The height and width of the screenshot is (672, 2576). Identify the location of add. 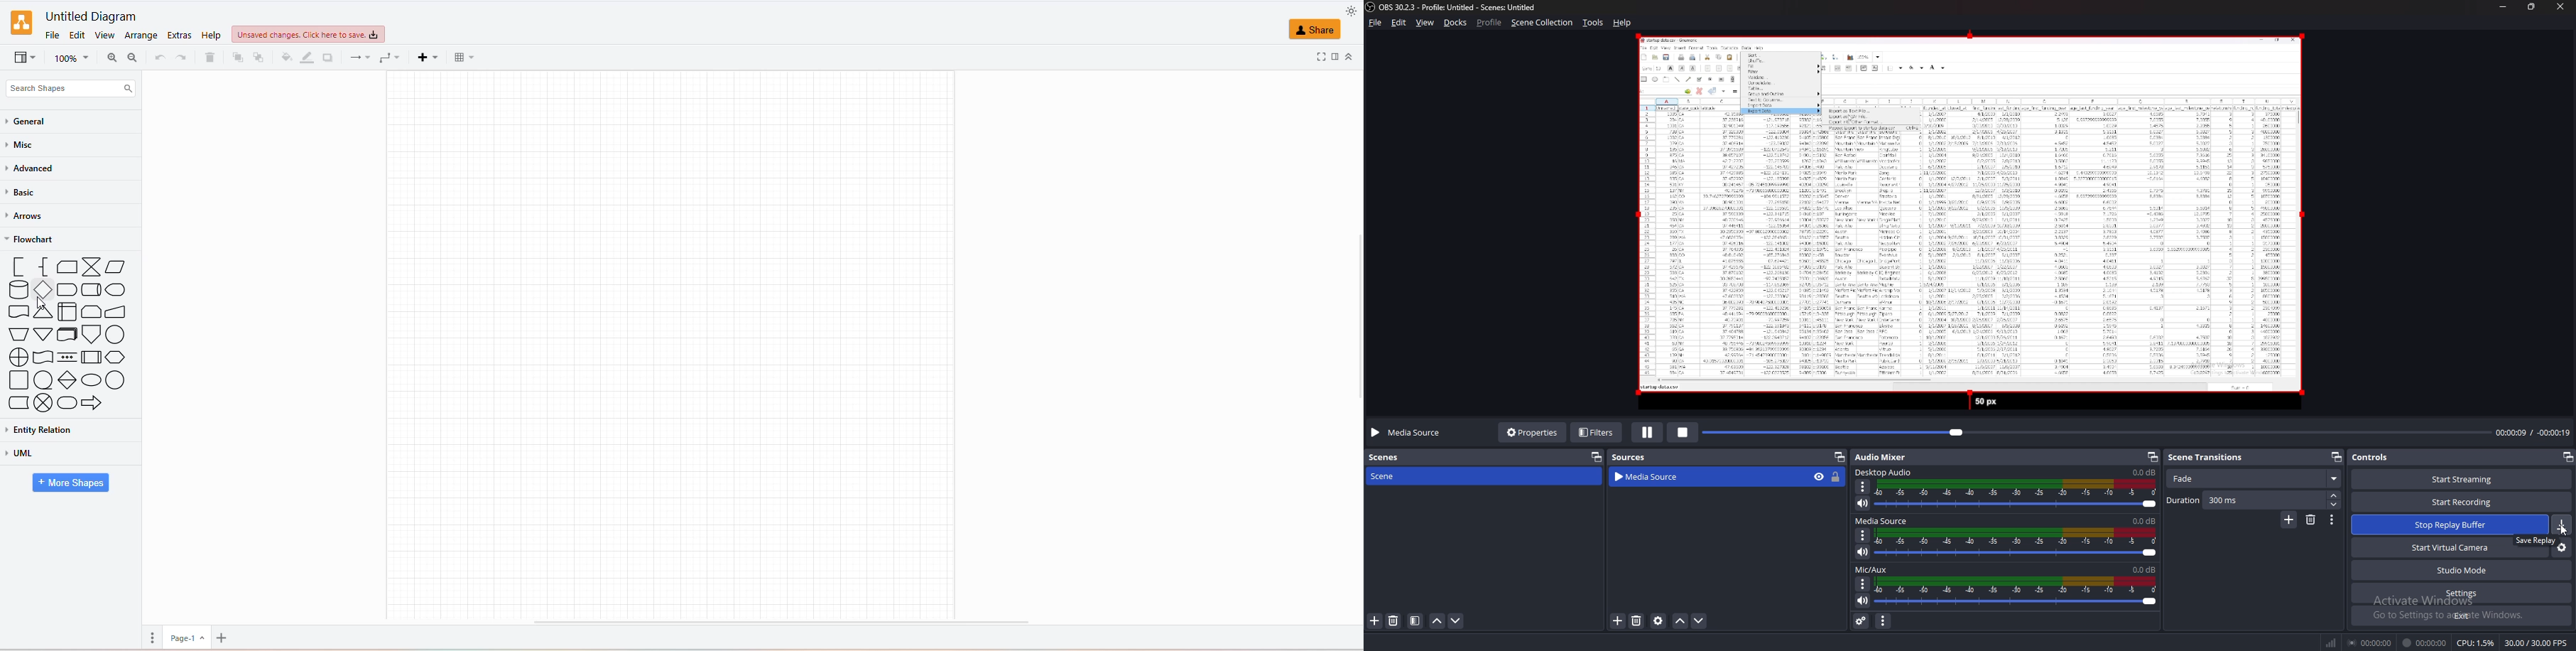
(227, 635).